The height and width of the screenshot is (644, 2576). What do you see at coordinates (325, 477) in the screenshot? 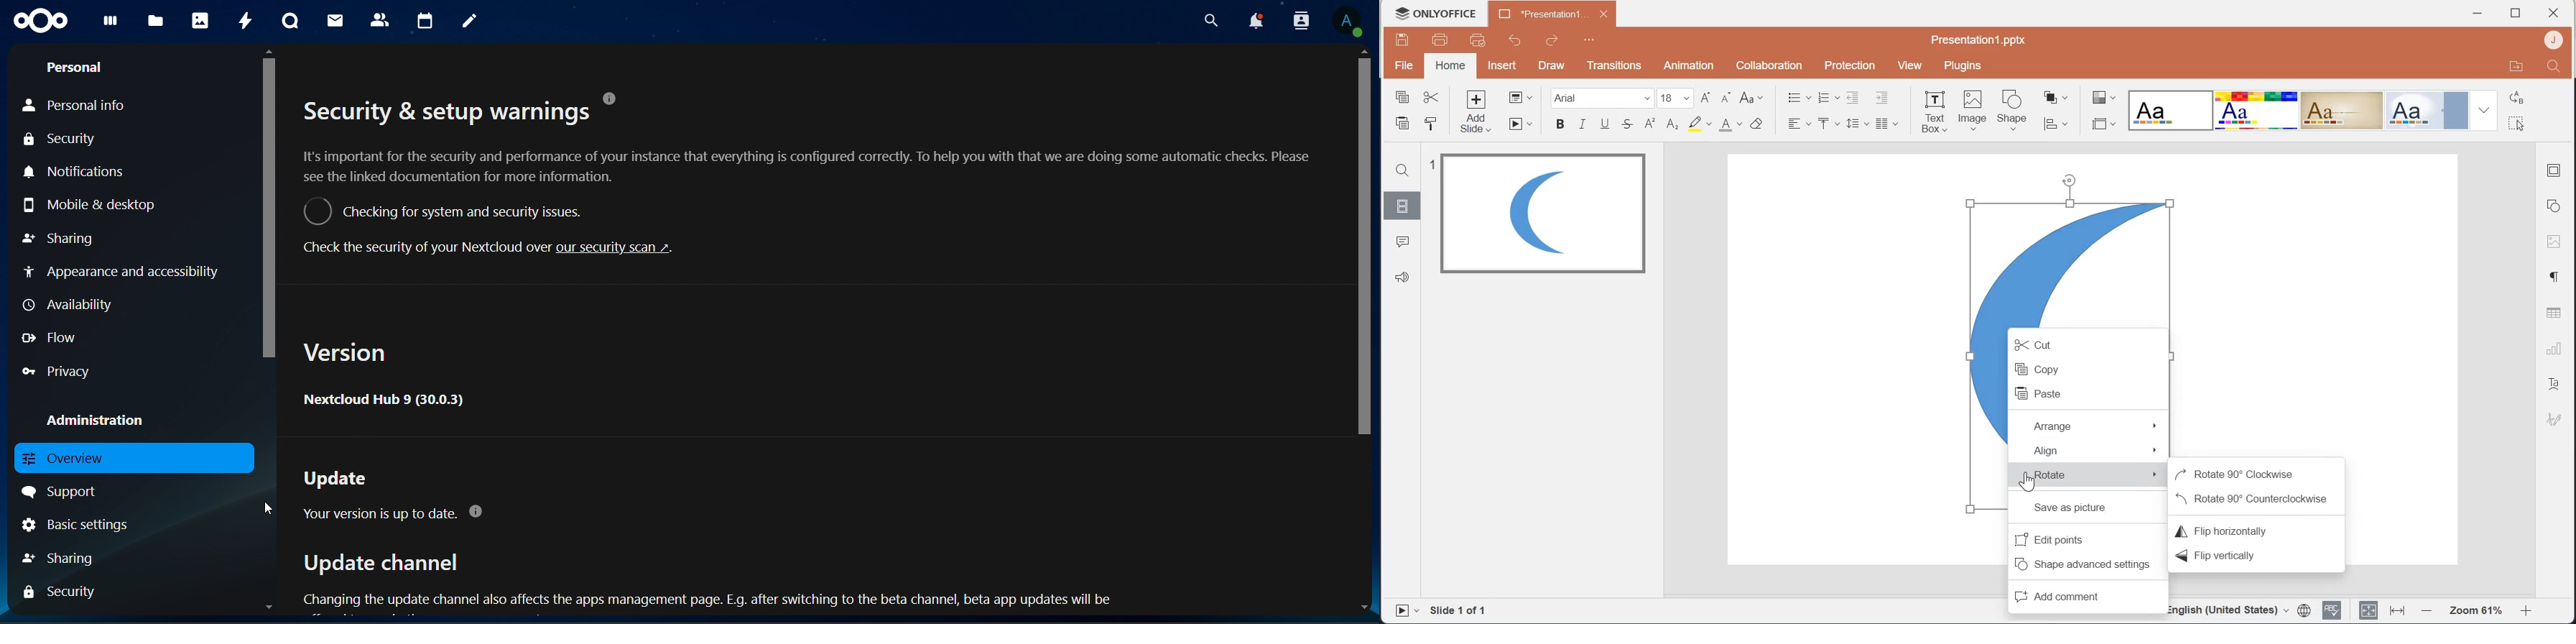
I see `Update` at bounding box center [325, 477].